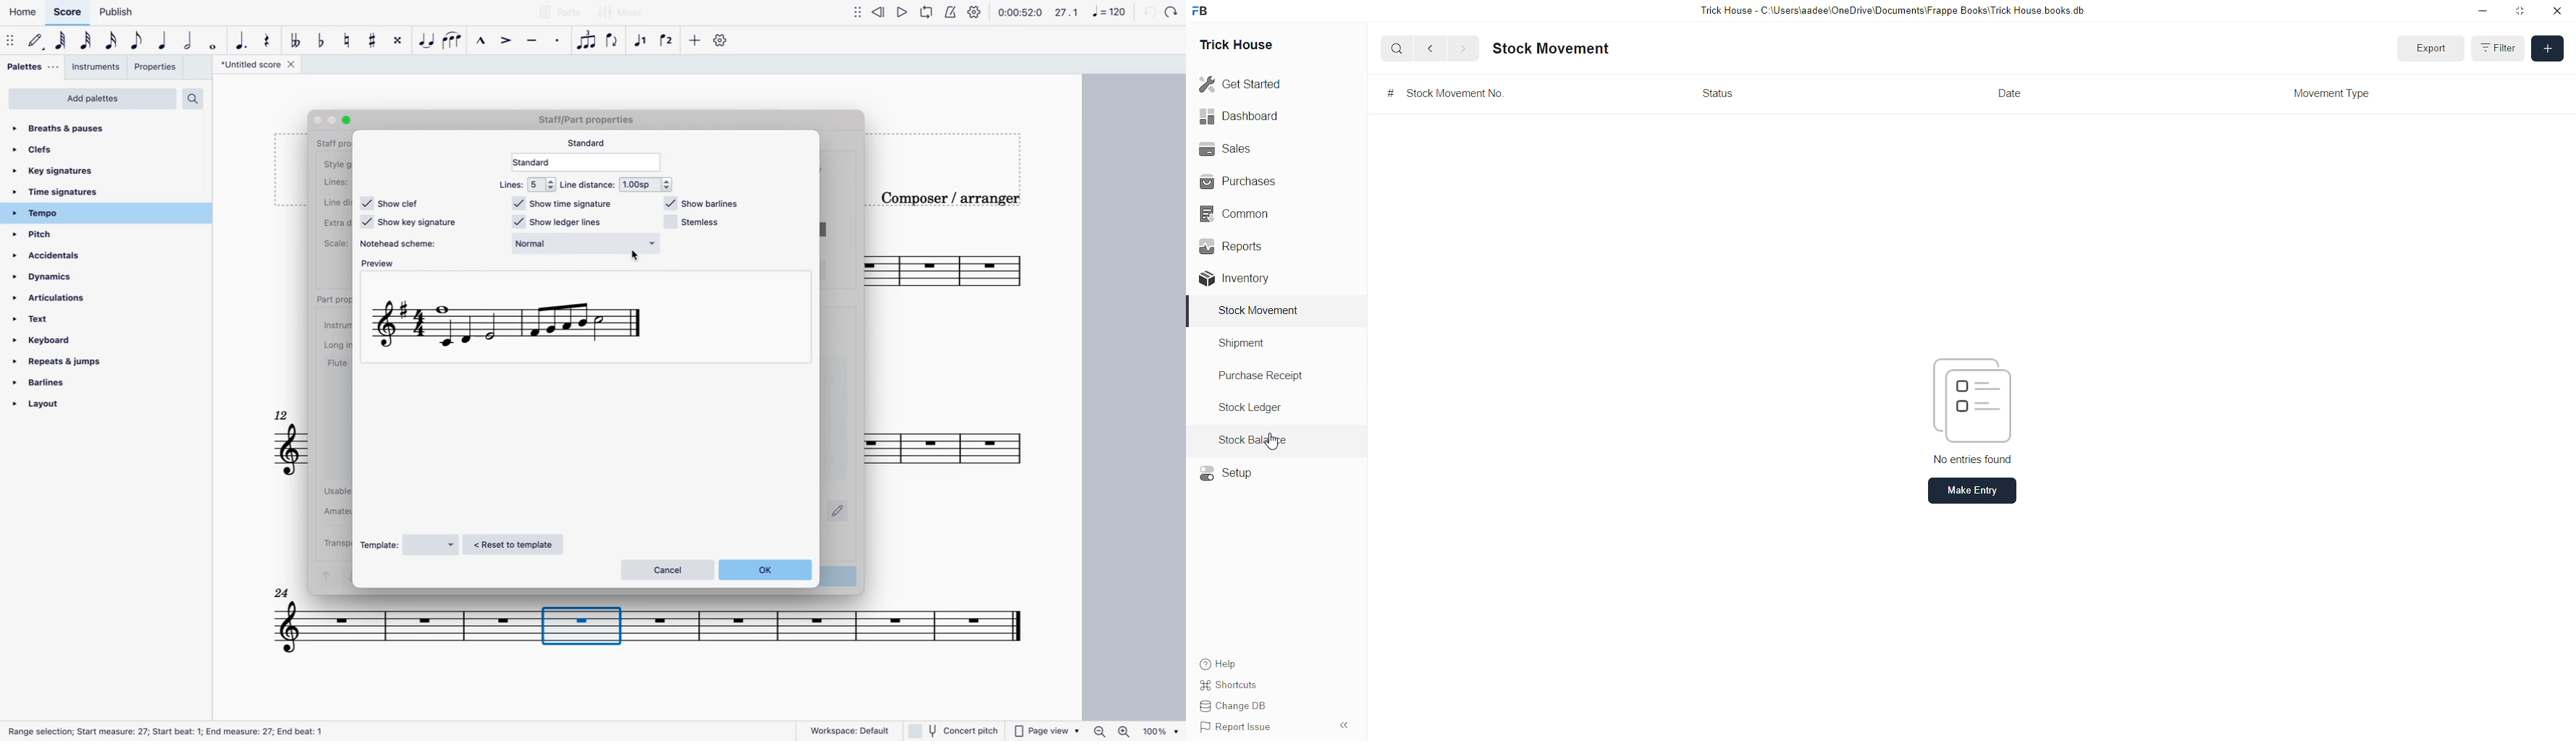 Image resolution: width=2576 pixels, height=756 pixels. Describe the element at coordinates (296, 41) in the screenshot. I see `double toggle flat` at that location.